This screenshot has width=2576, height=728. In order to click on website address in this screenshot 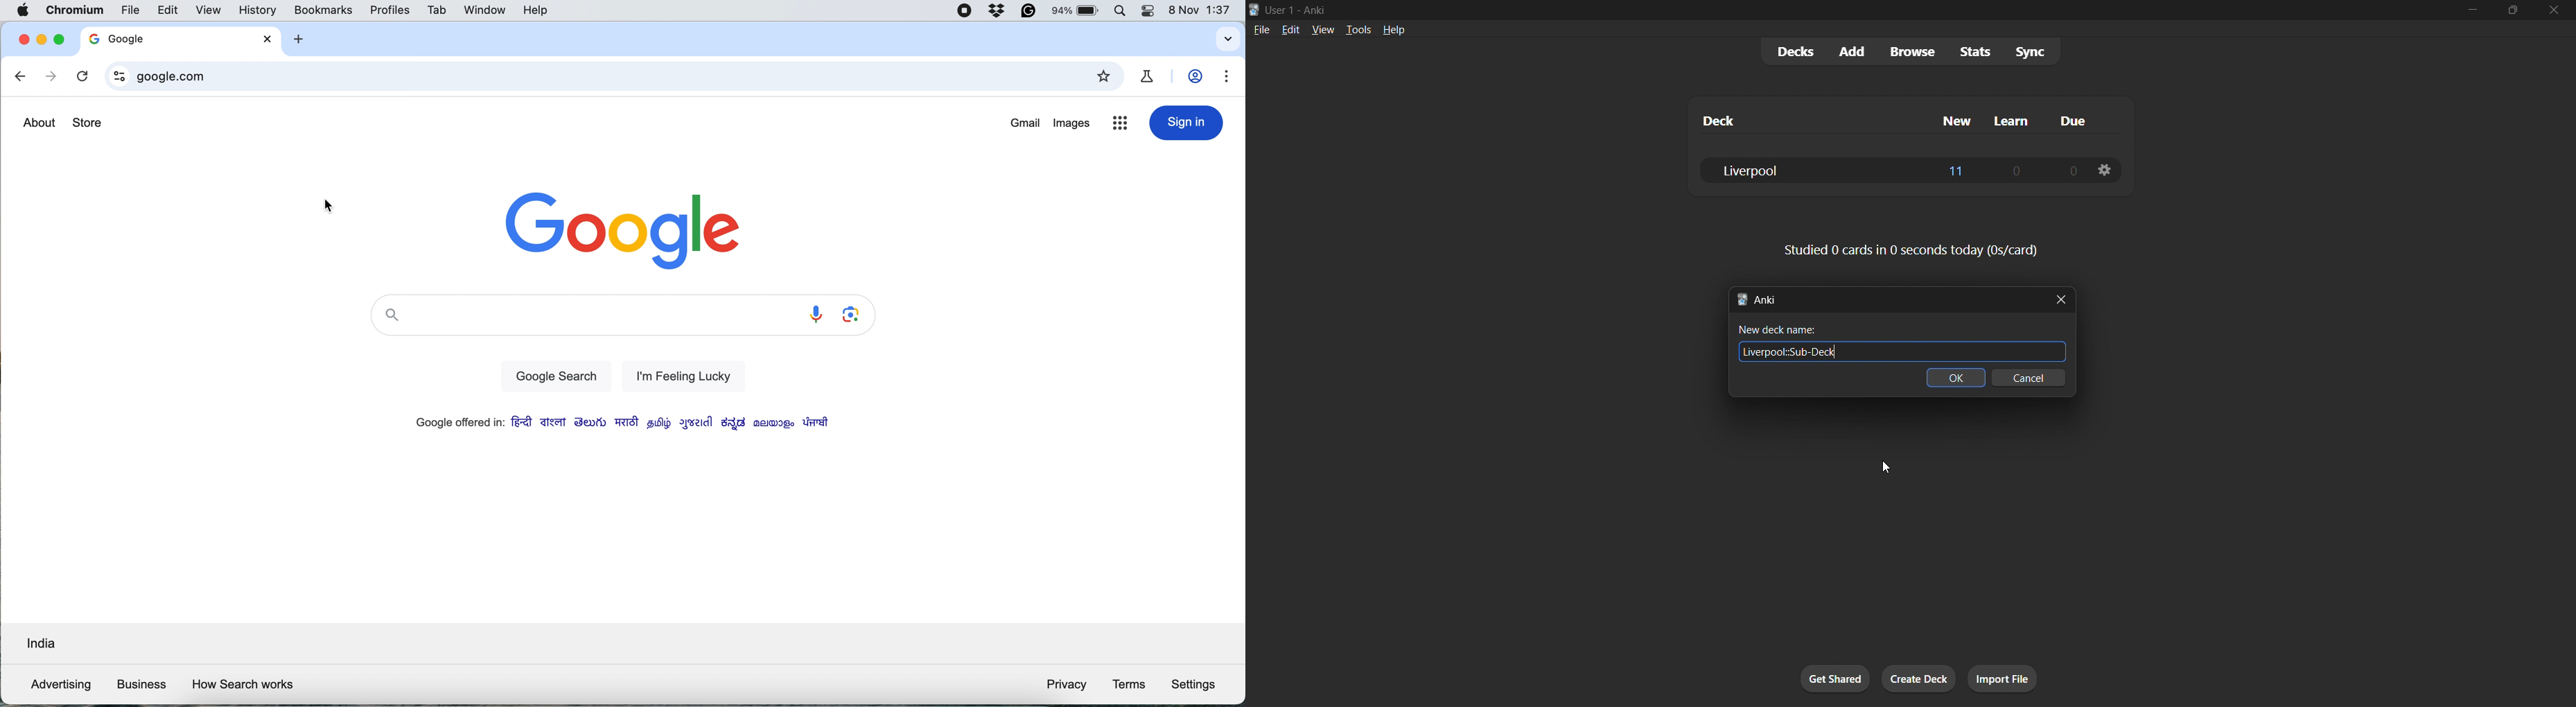, I will do `click(603, 77)`.